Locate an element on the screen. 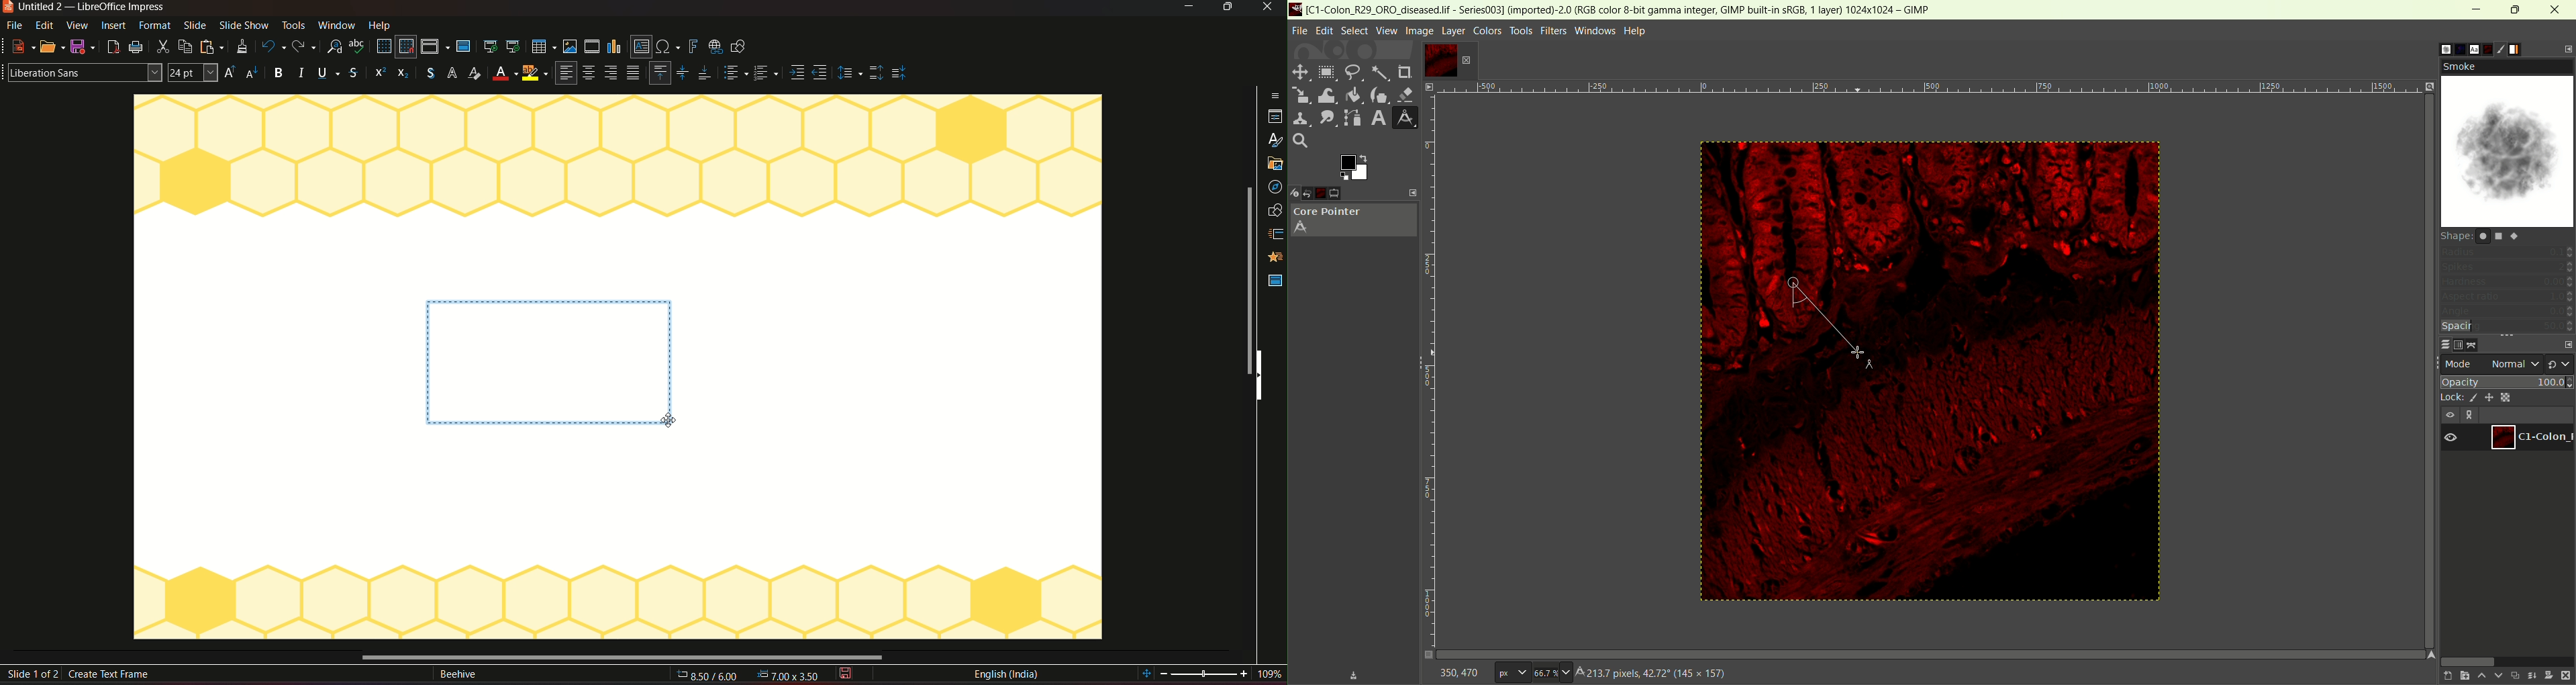 The height and width of the screenshot is (700, 2576). size increase is located at coordinates (232, 73).